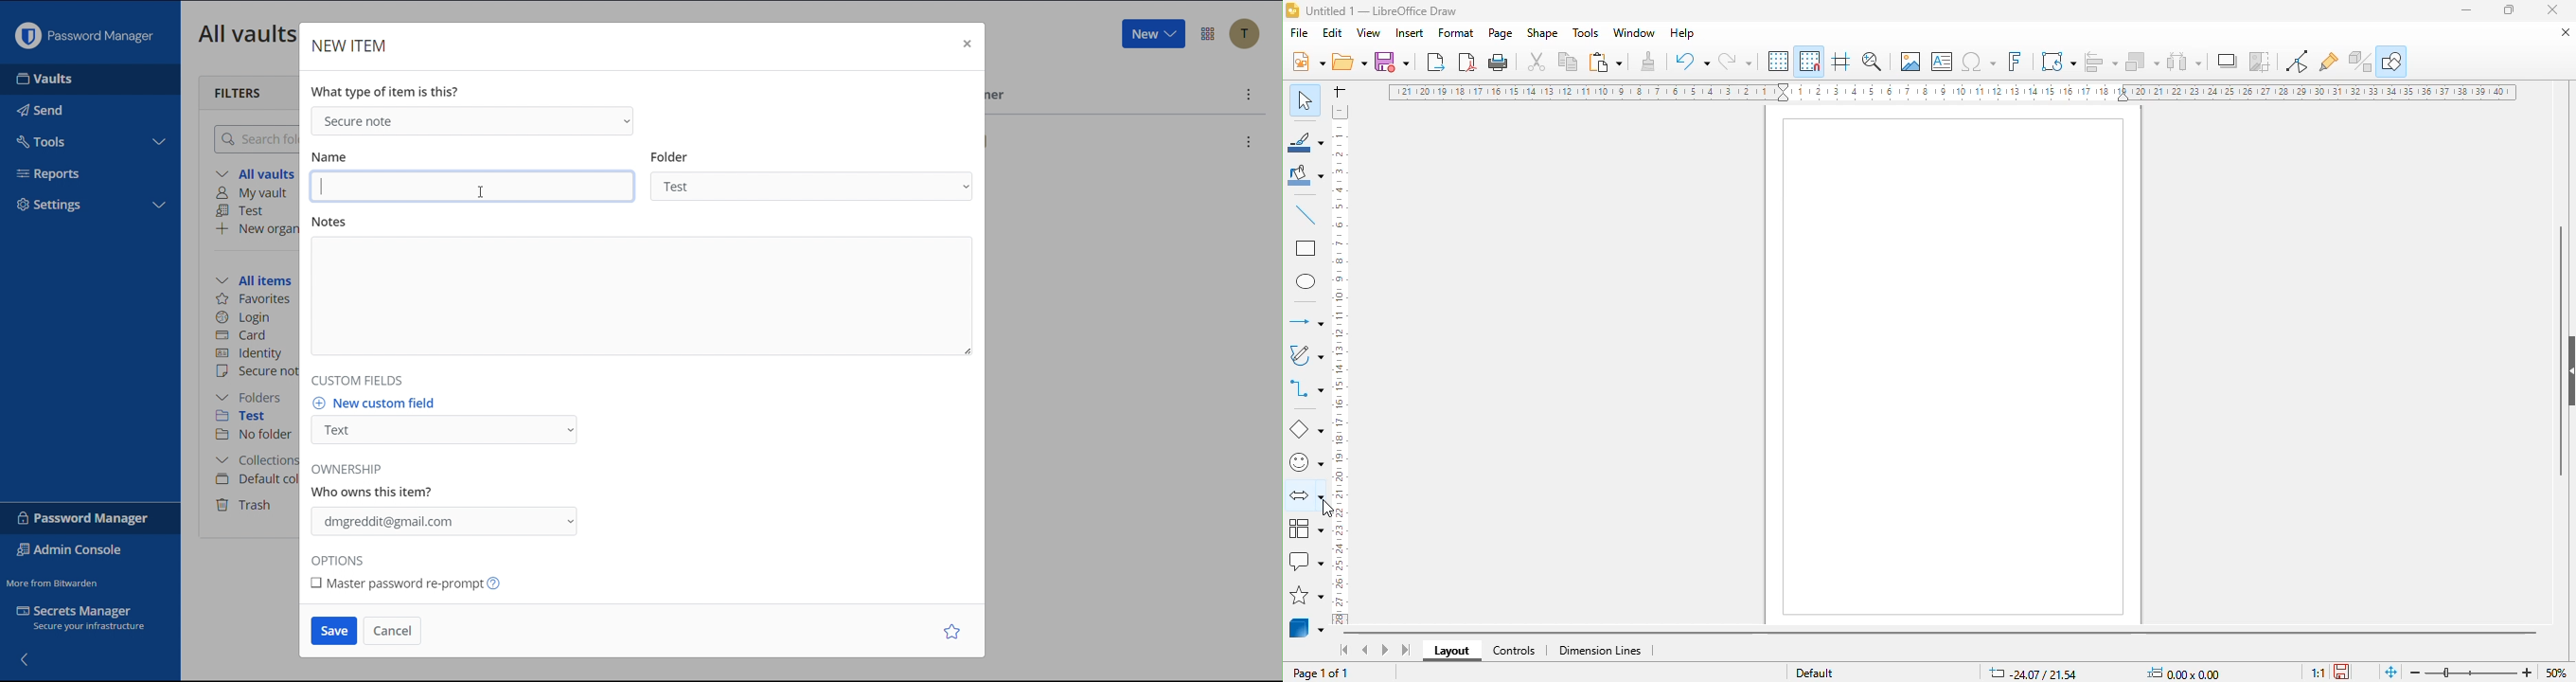  I want to click on Ownership, so click(449, 504).